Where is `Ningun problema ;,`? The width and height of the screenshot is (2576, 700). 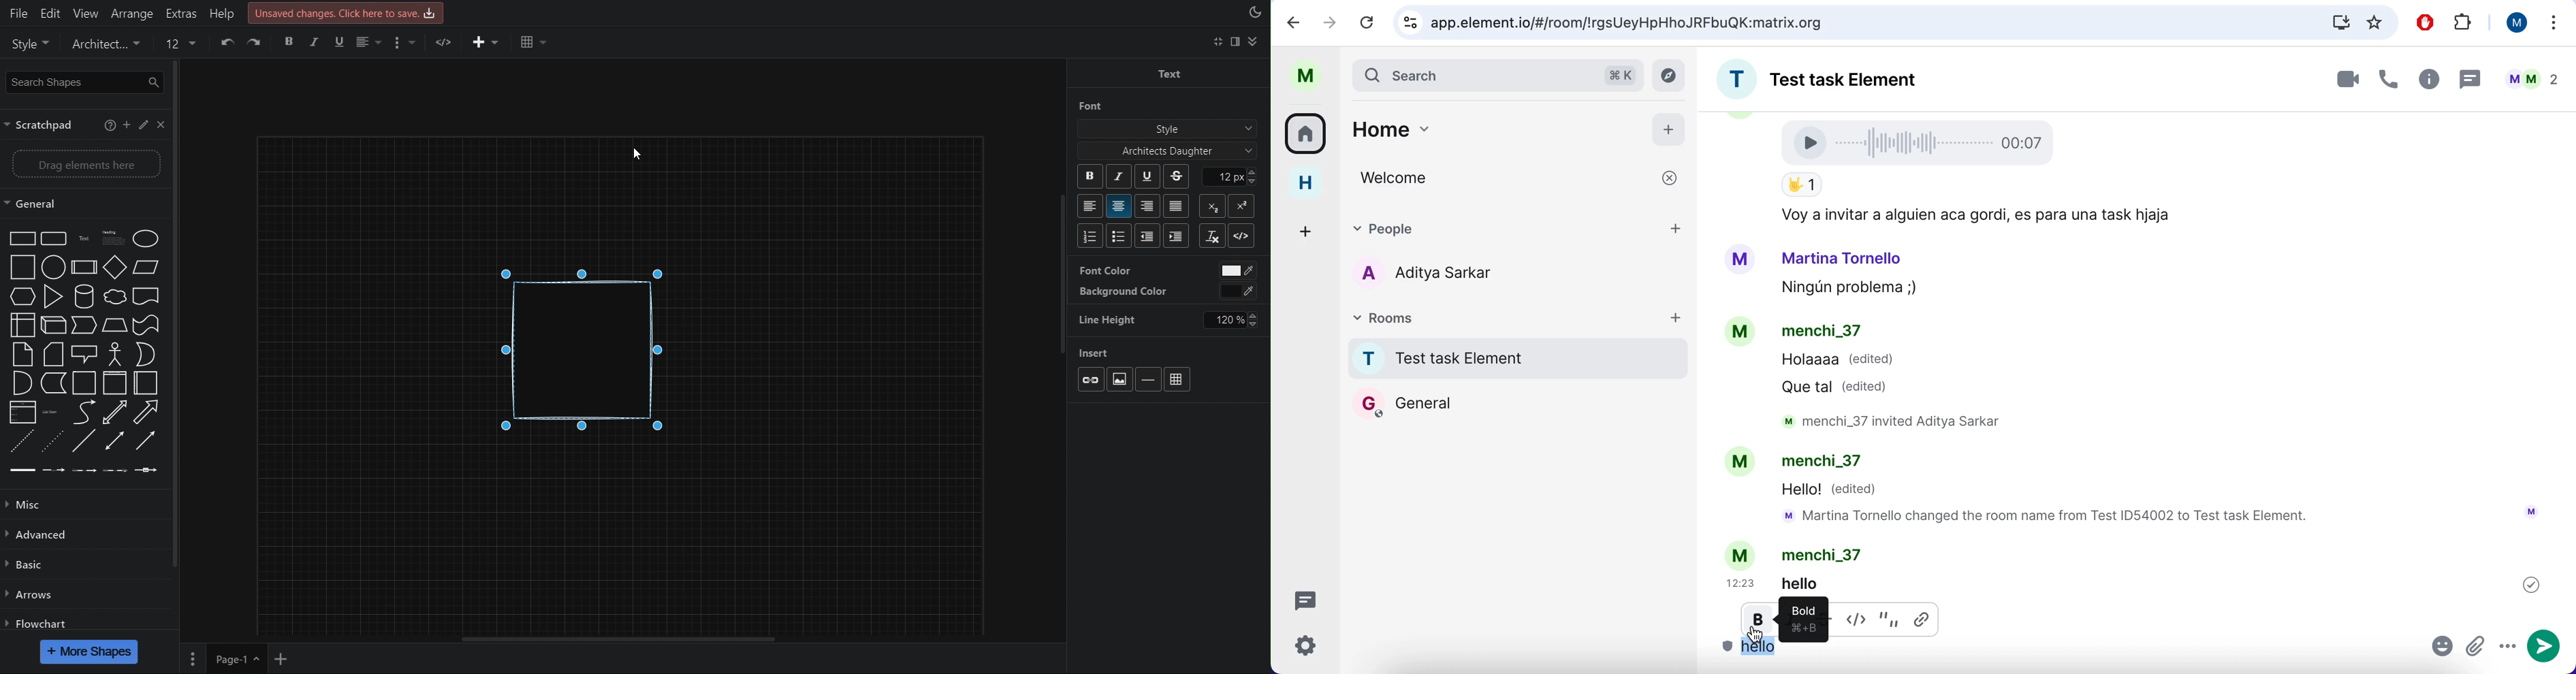
Ningun problema ;, is located at coordinates (1844, 289).